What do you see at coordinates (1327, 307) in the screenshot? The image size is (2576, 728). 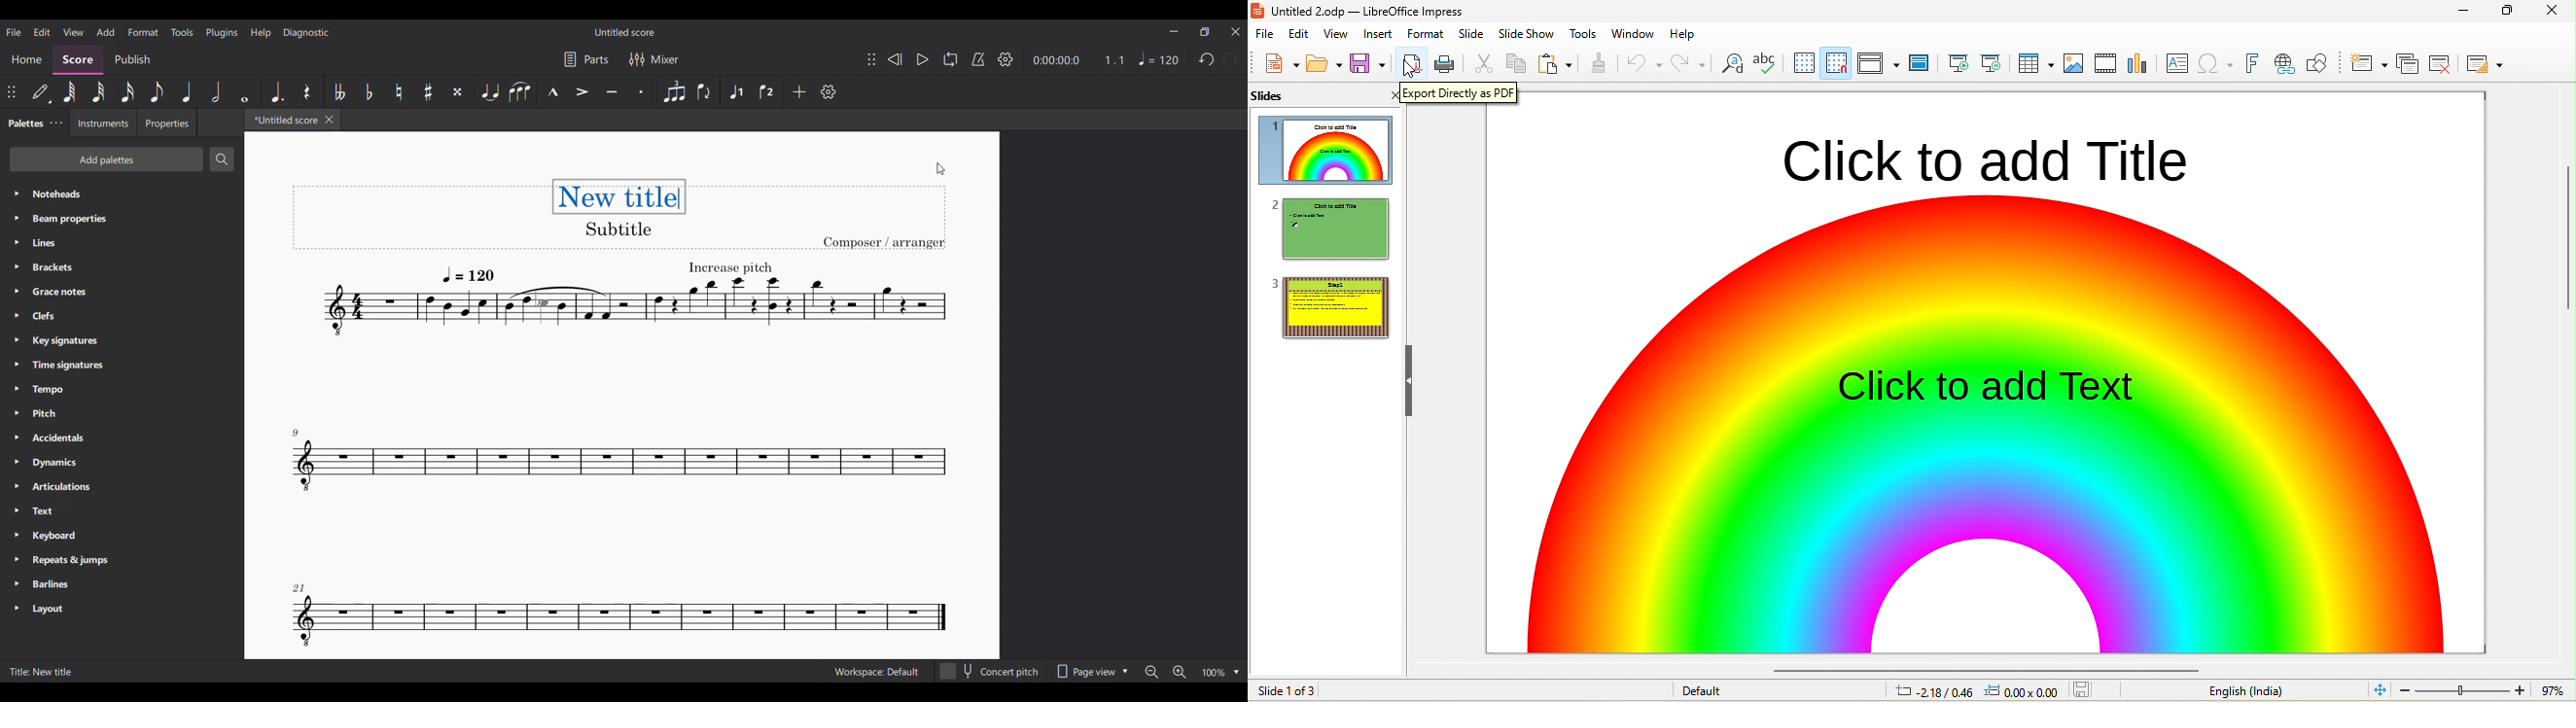 I see `slide3` at bounding box center [1327, 307].